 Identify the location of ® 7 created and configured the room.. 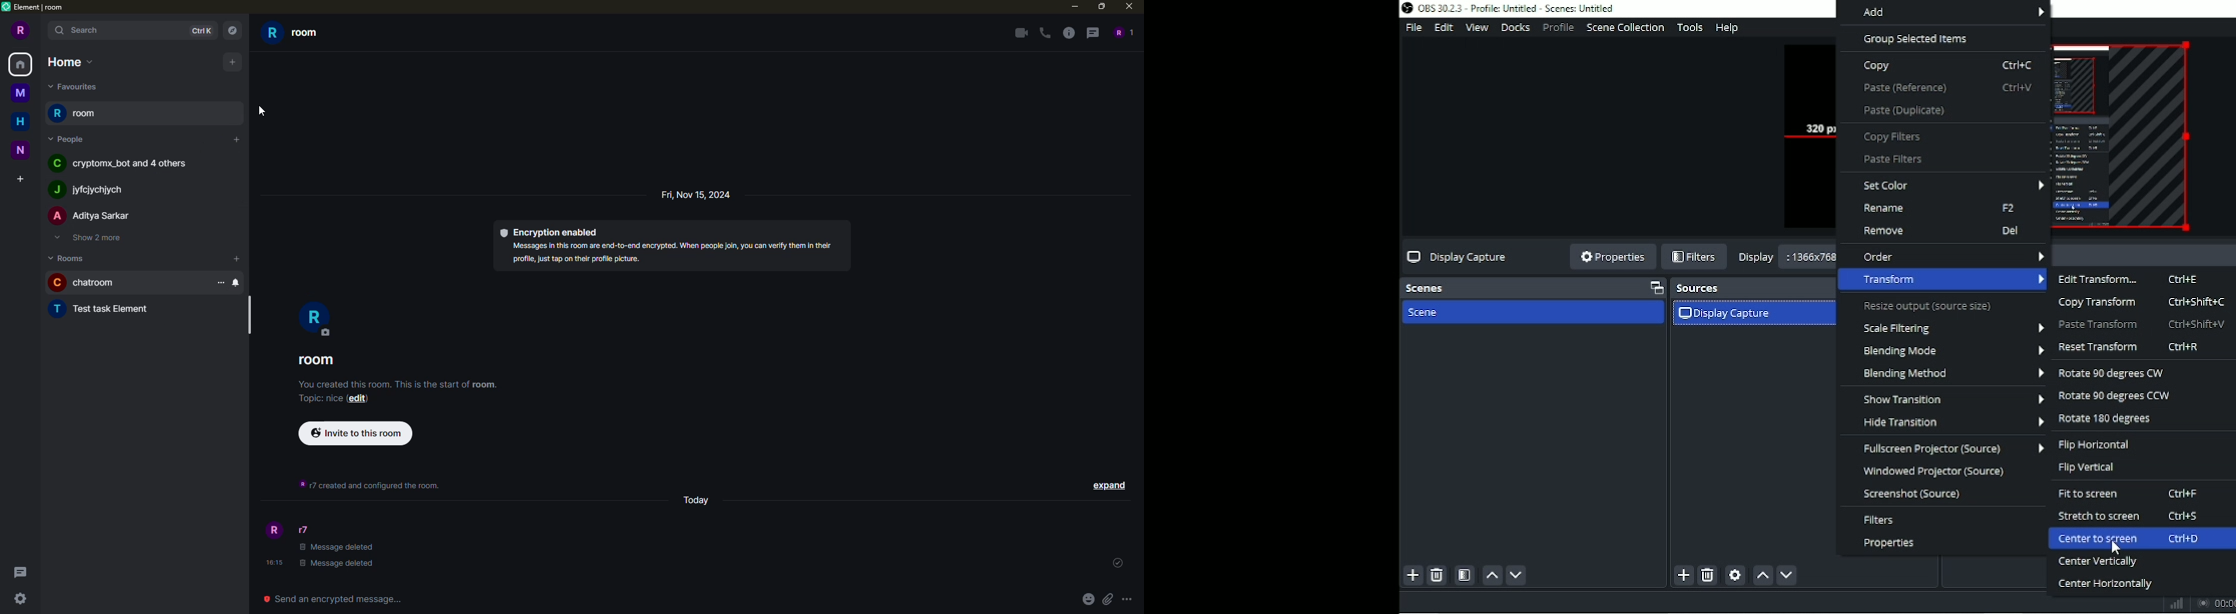
(370, 487).